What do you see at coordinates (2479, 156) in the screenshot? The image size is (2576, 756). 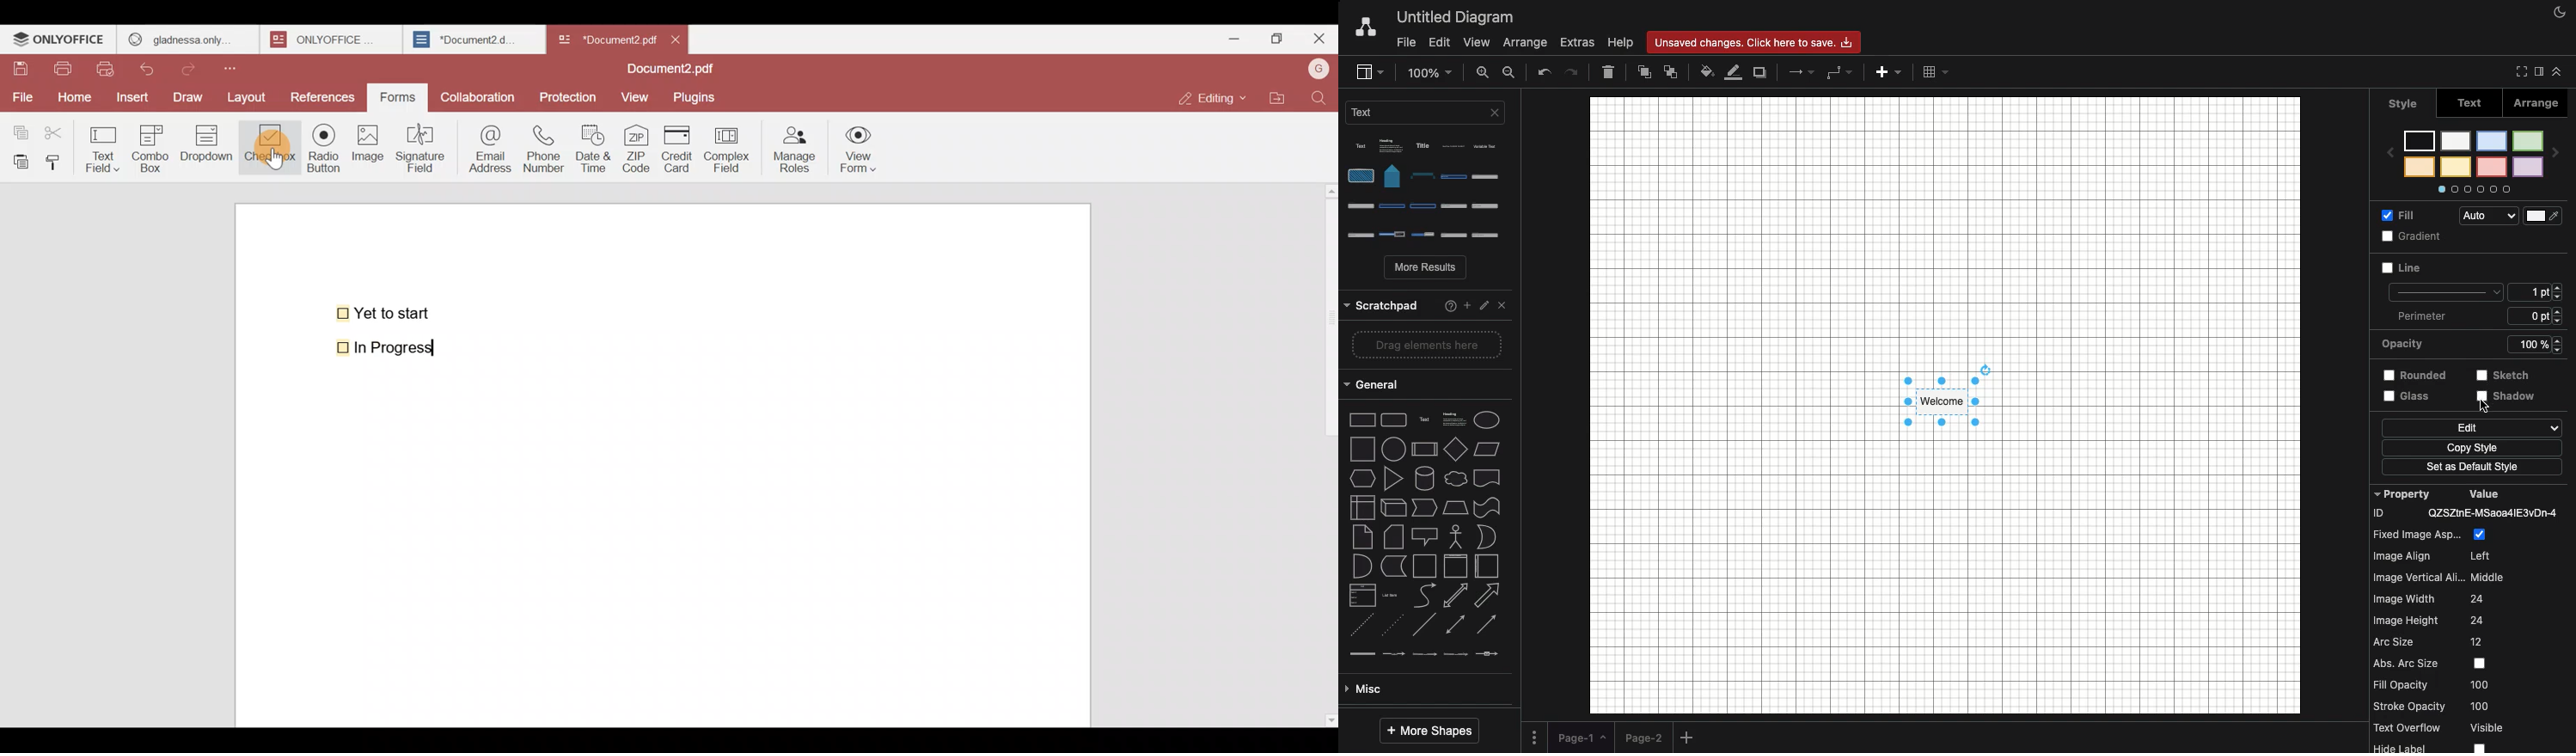 I see `Styles` at bounding box center [2479, 156].